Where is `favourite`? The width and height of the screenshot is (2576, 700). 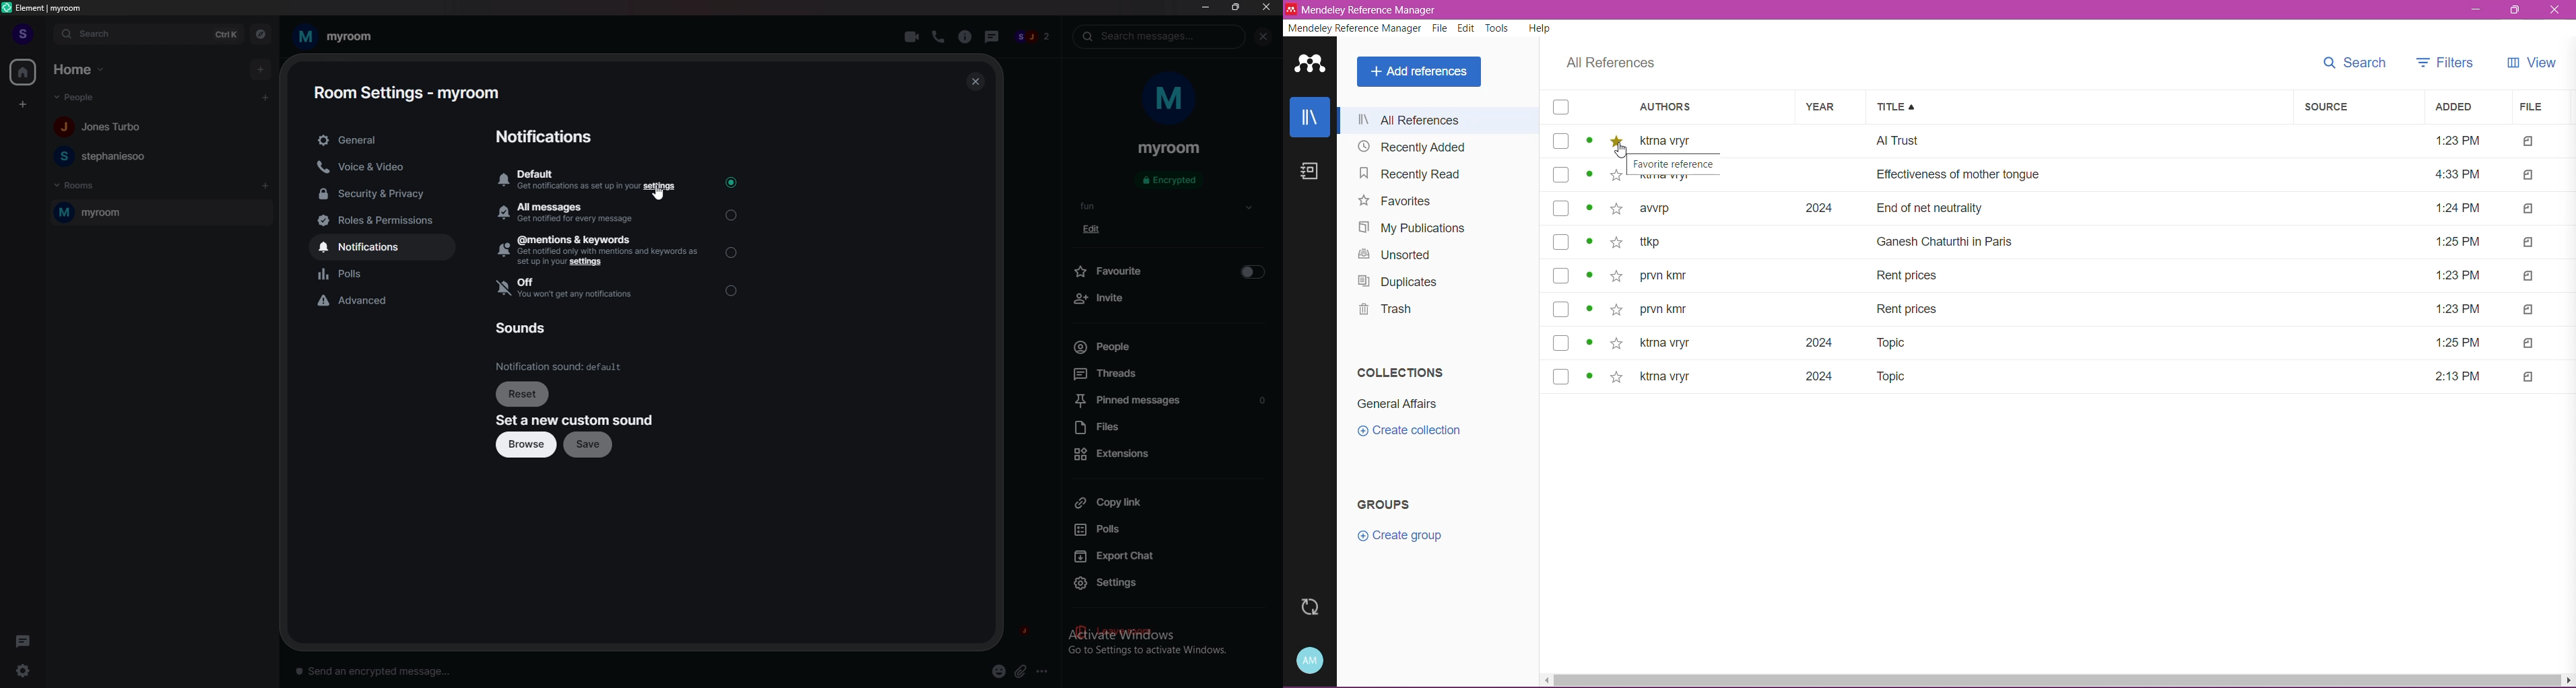
favourite is located at coordinates (1169, 270).